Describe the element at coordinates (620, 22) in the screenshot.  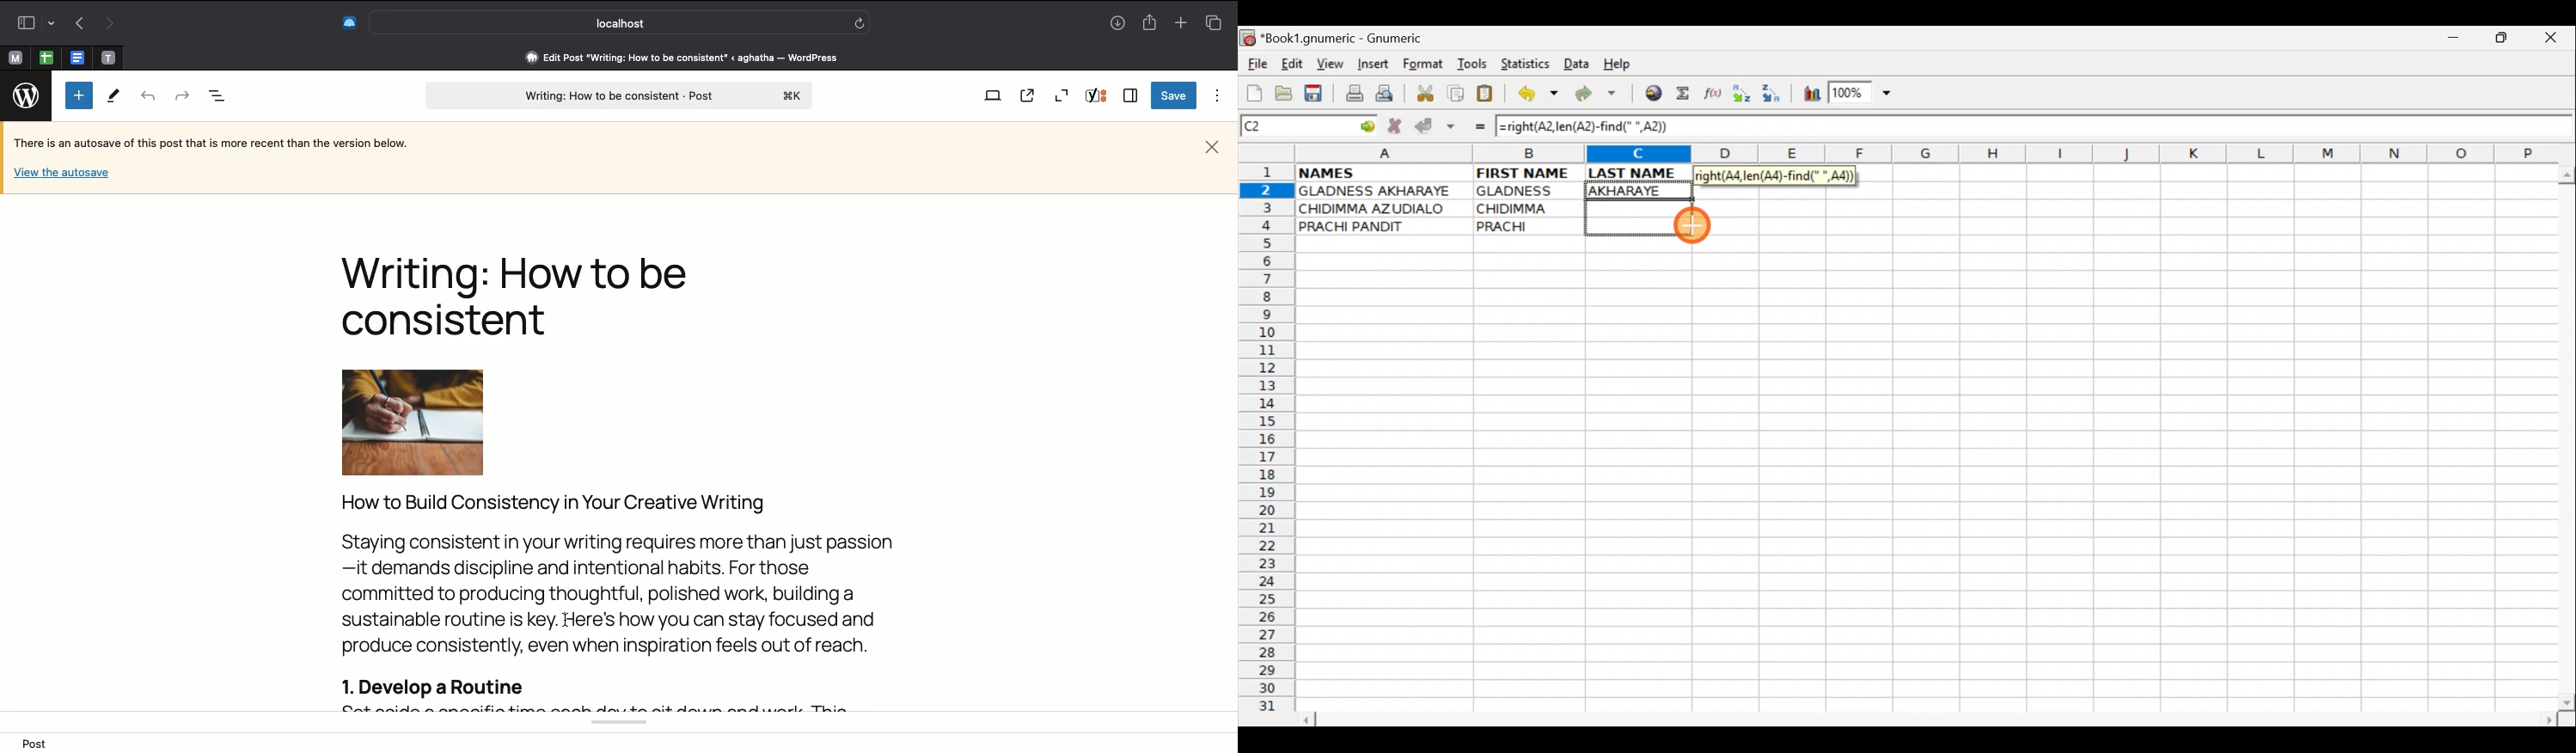
I see `Search bar` at that location.